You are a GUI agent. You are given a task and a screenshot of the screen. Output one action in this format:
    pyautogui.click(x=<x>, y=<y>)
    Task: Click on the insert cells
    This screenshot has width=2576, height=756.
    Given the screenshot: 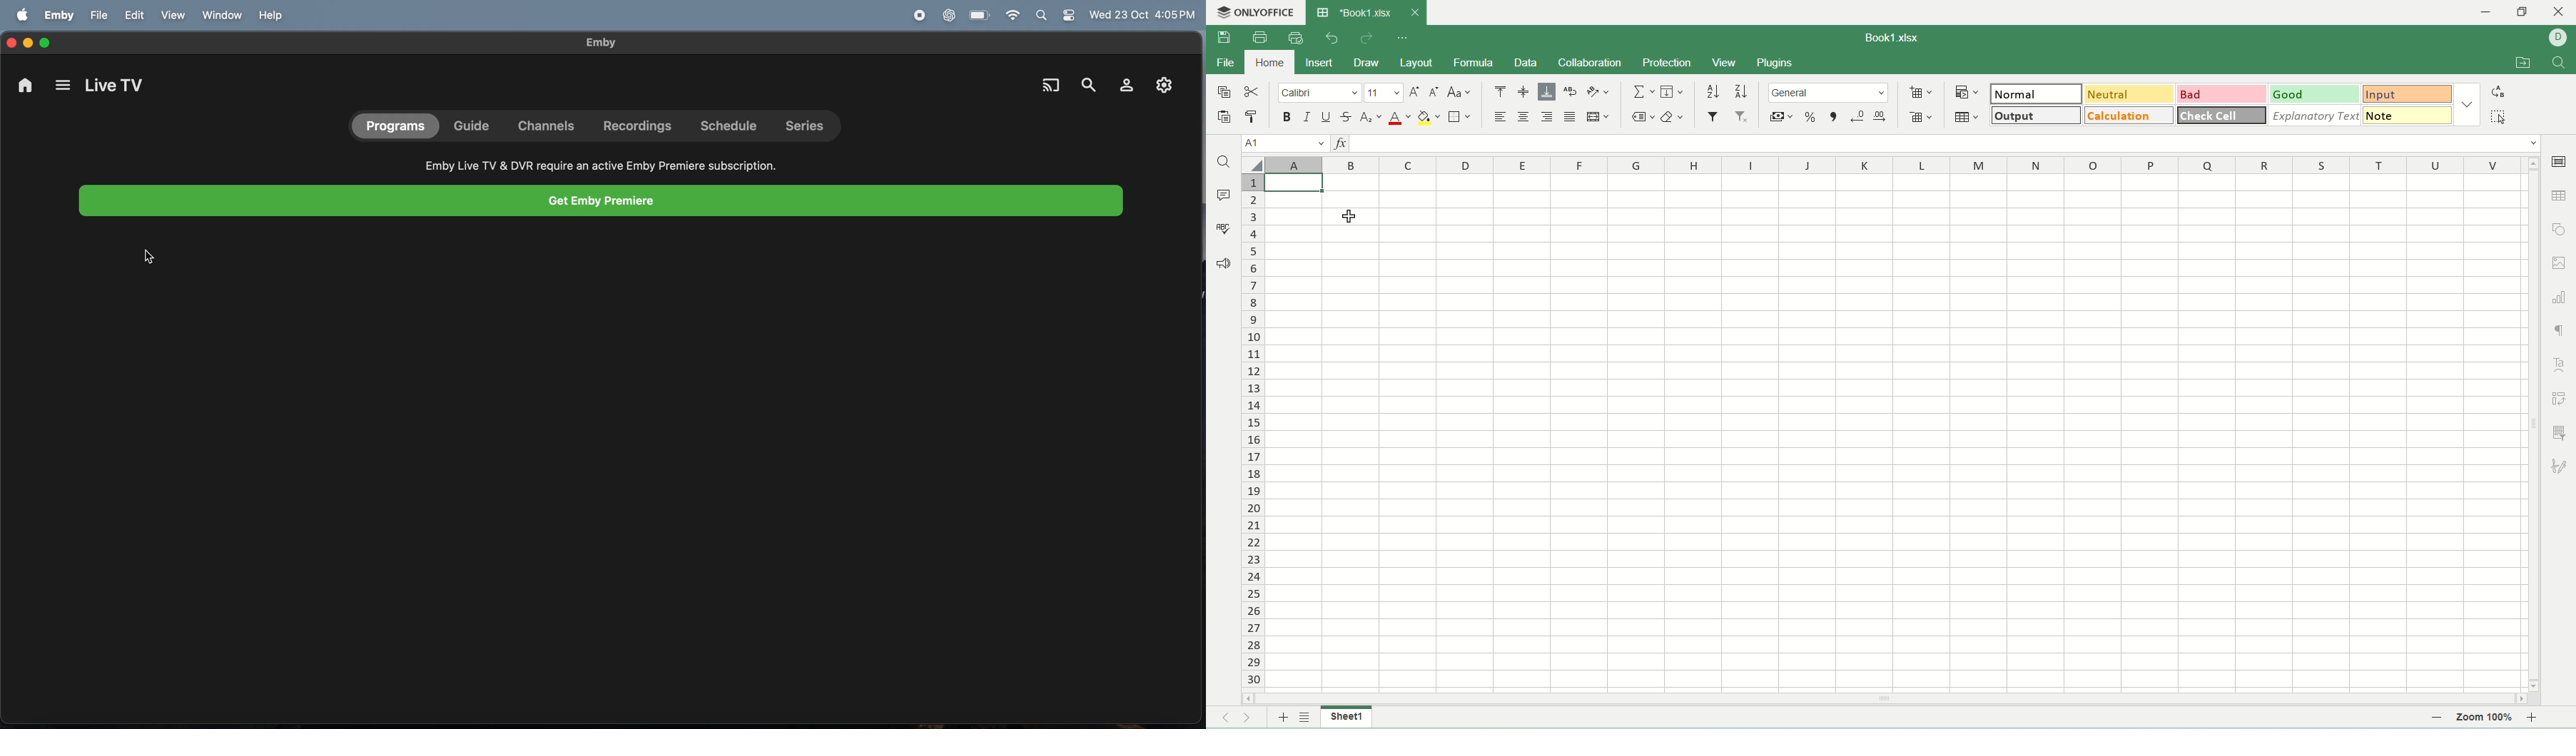 What is the action you would take?
    pyautogui.click(x=1920, y=93)
    